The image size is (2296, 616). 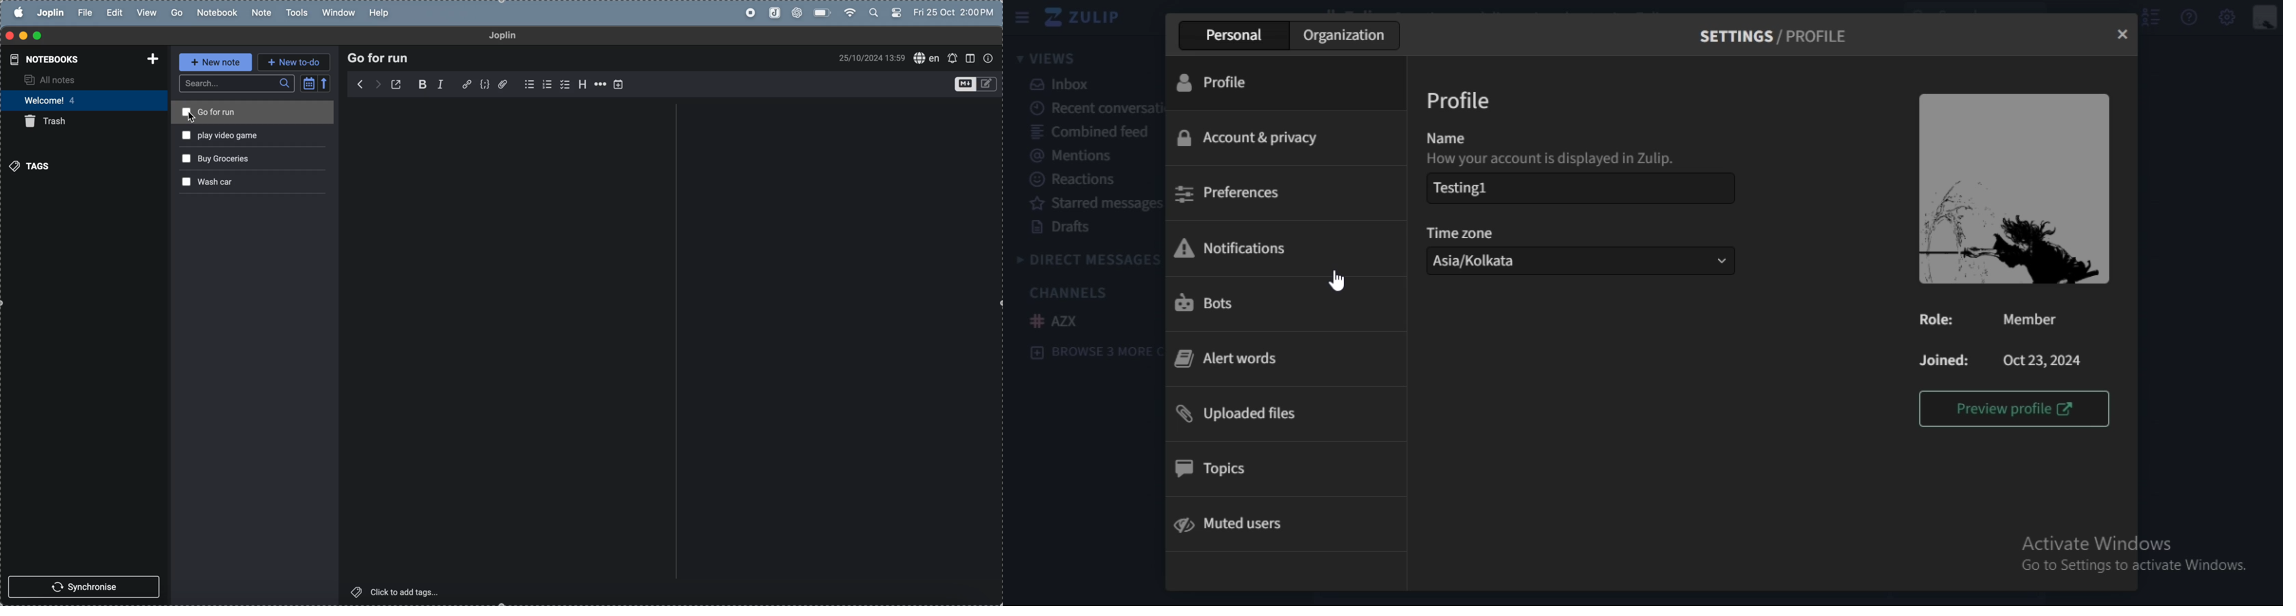 I want to click on check box, so click(x=563, y=84).